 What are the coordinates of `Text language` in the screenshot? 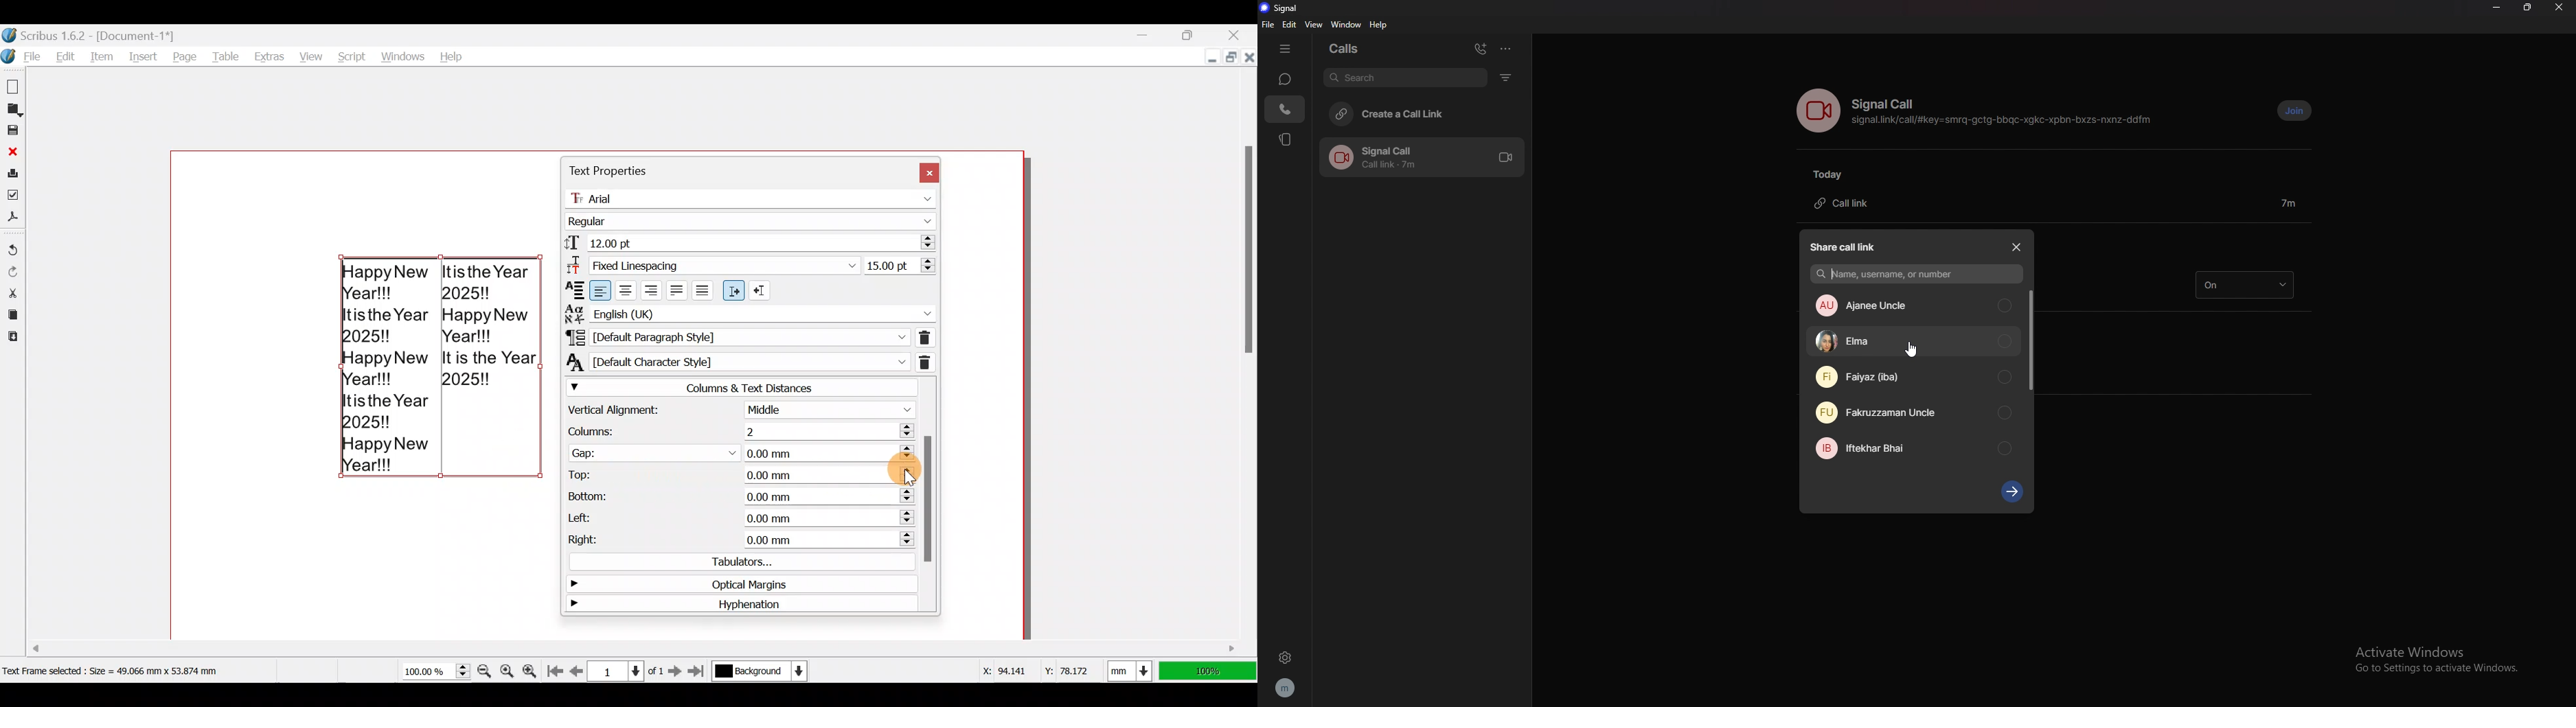 It's located at (749, 312).